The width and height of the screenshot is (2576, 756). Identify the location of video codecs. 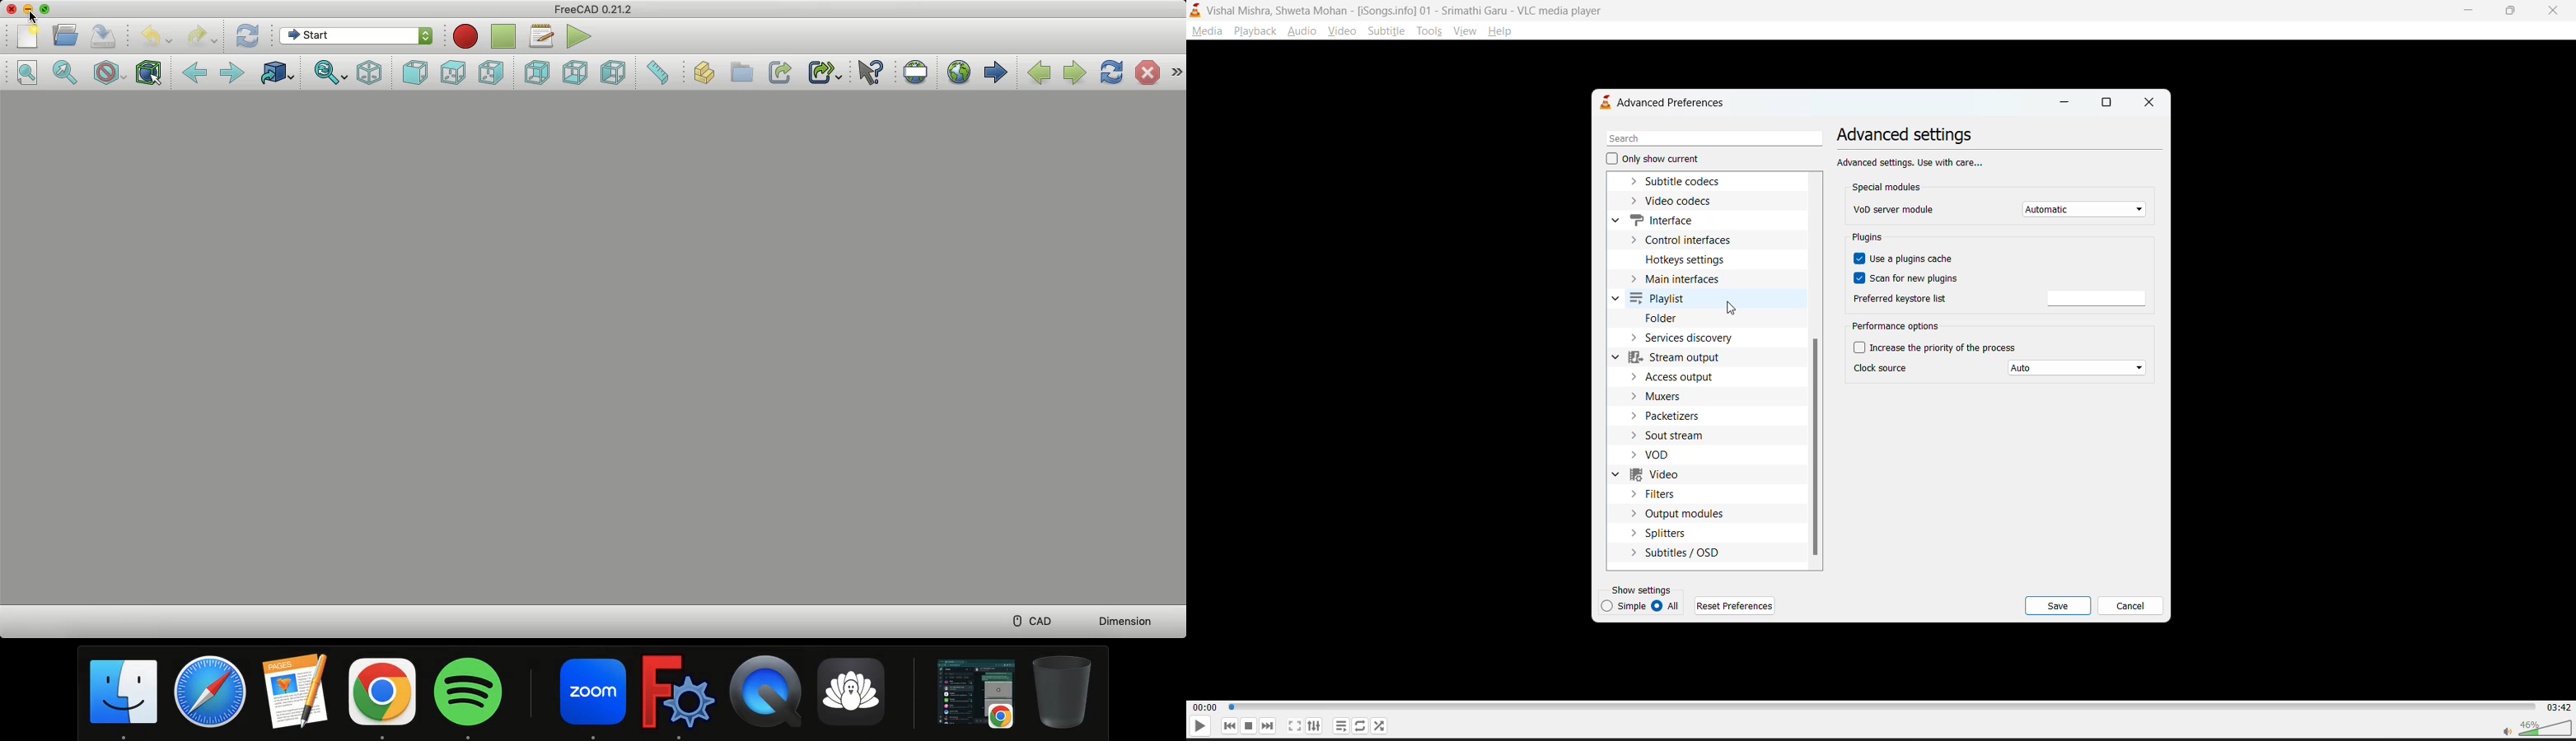
(1682, 202).